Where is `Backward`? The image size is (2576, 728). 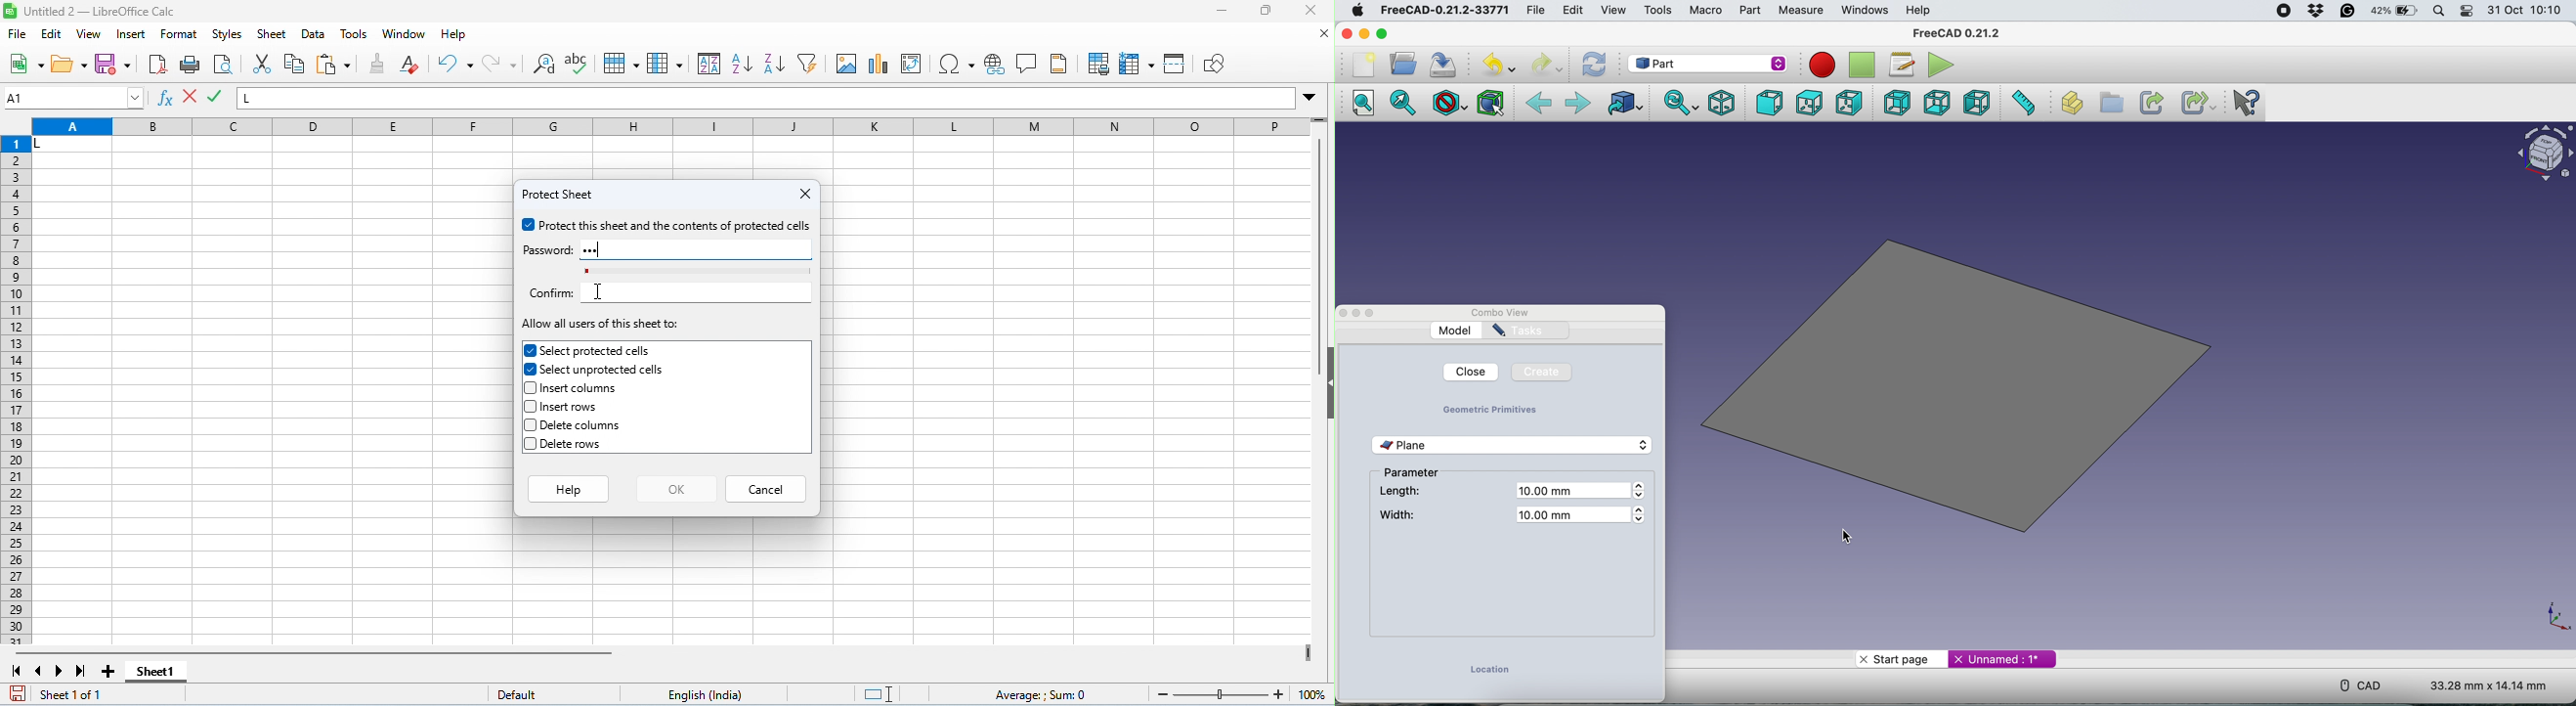 Backward is located at coordinates (1540, 102).